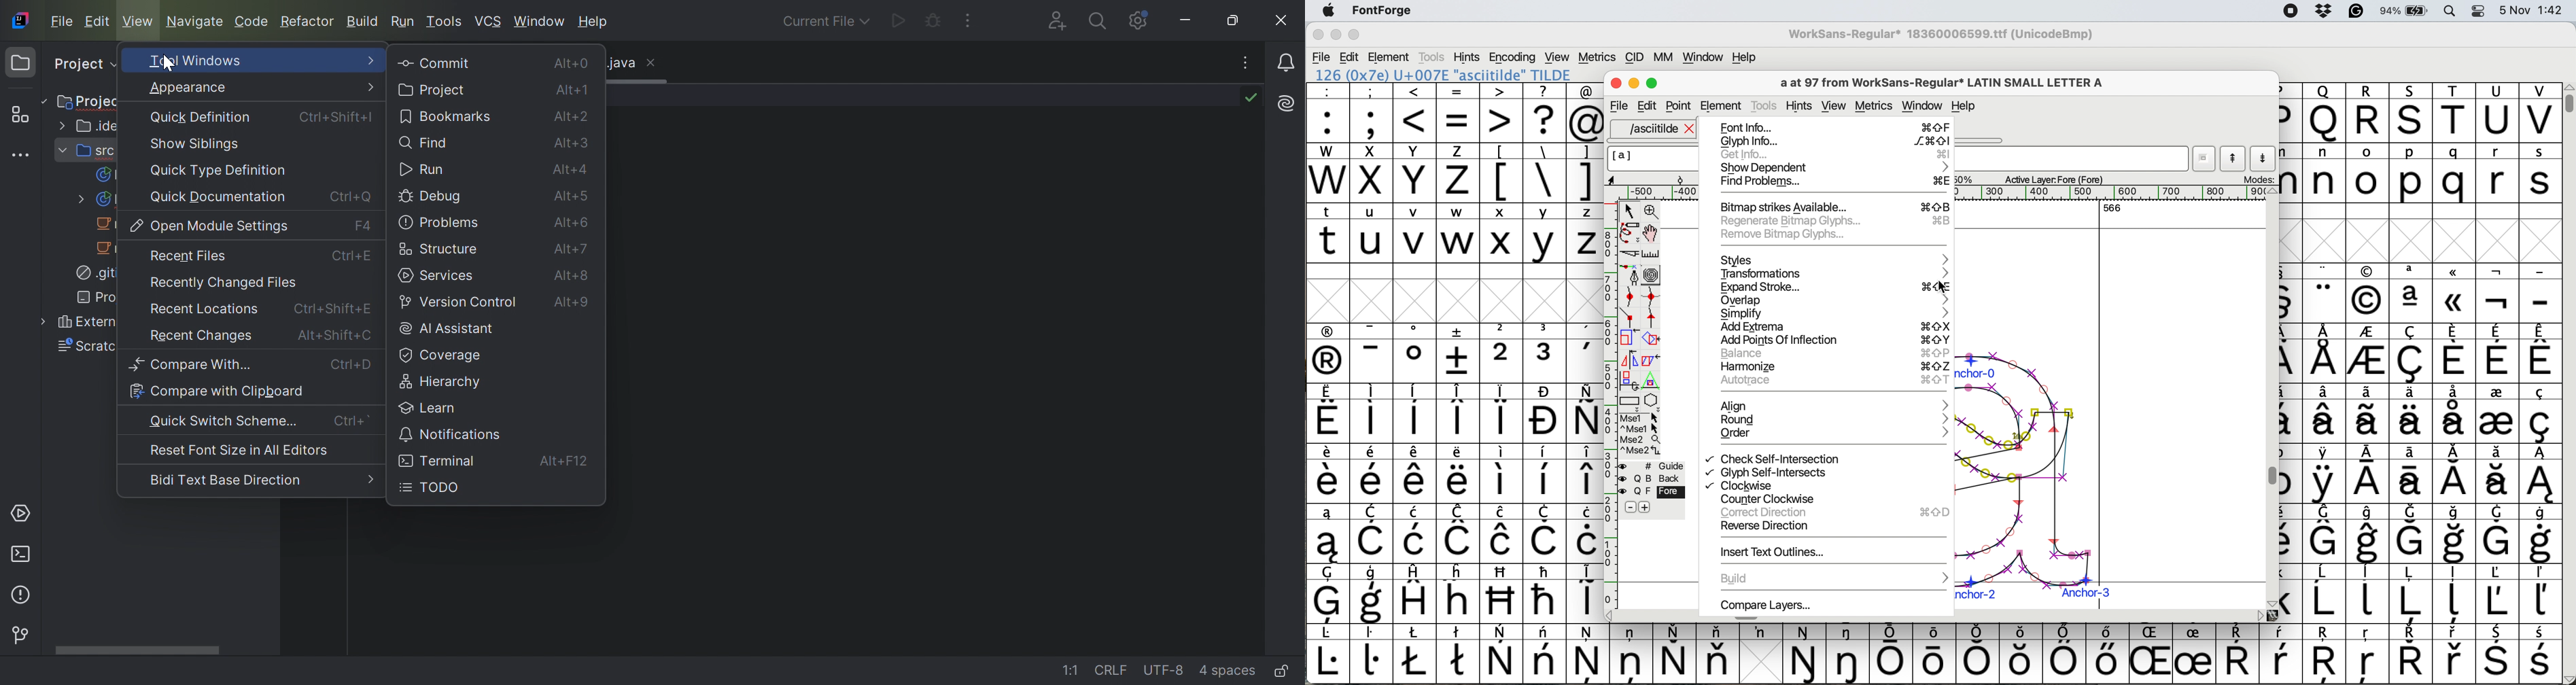  What do you see at coordinates (1328, 474) in the screenshot?
I see `symbol` at bounding box center [1328, 474].